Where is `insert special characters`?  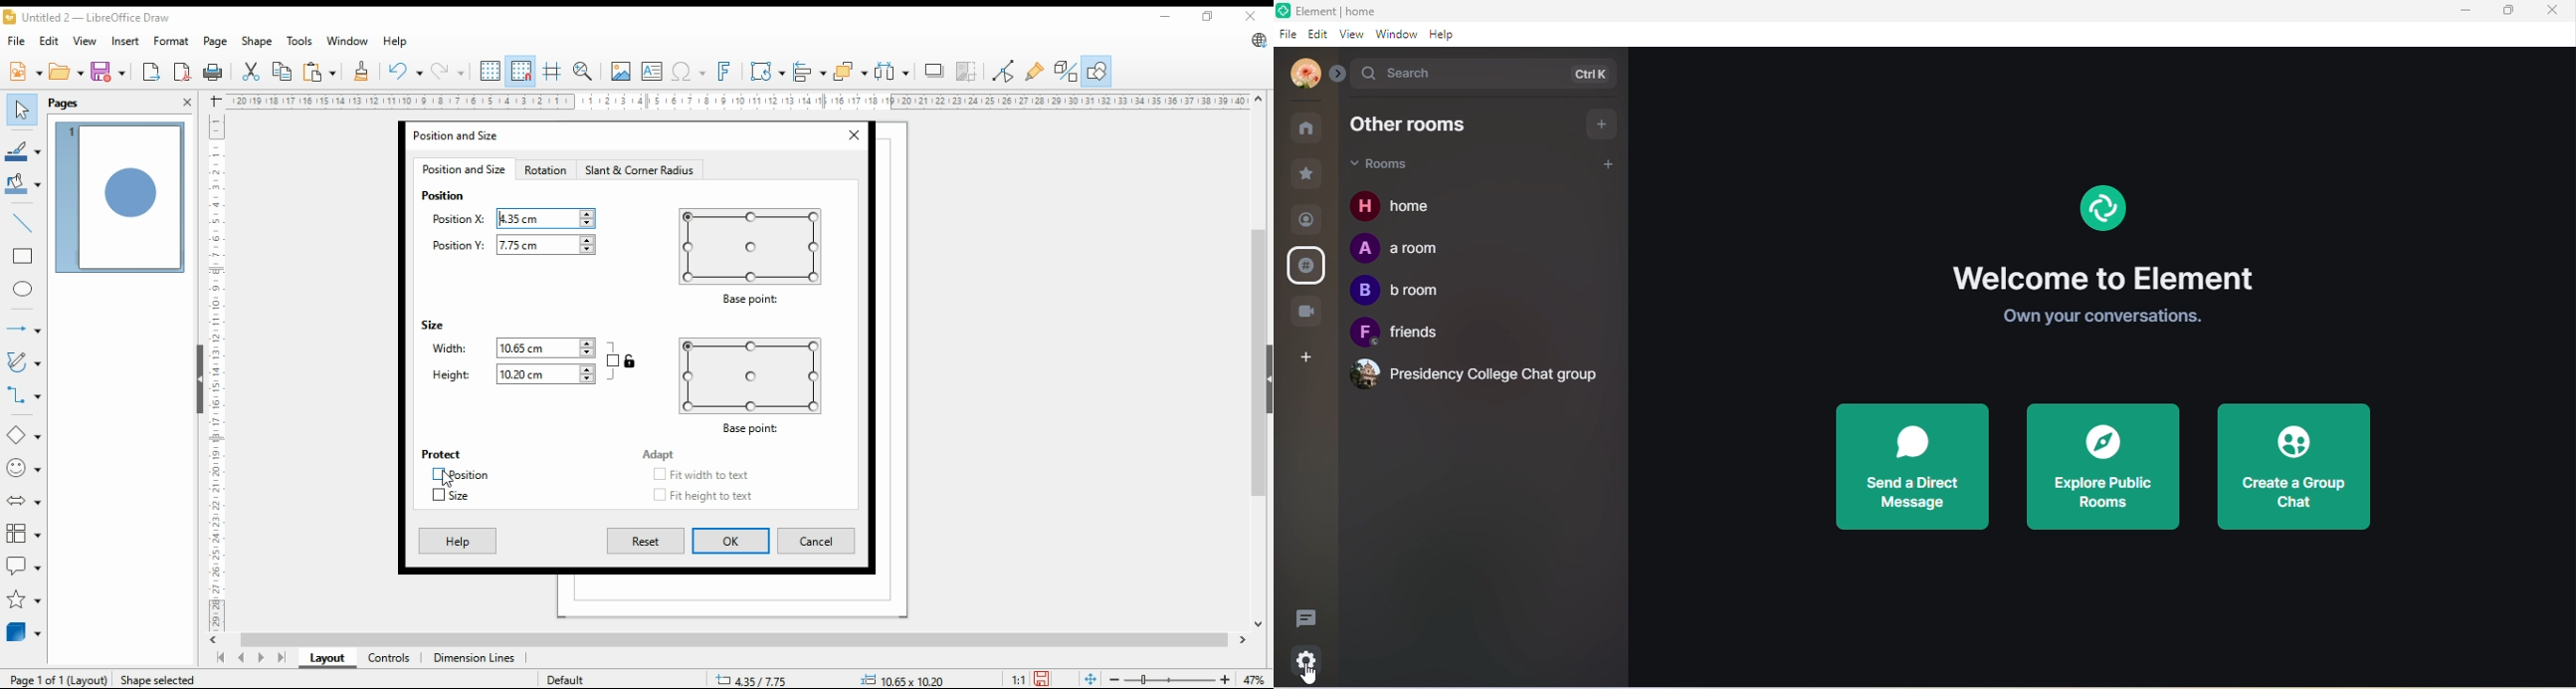
insert special characters is located at coordinates (691, 72).